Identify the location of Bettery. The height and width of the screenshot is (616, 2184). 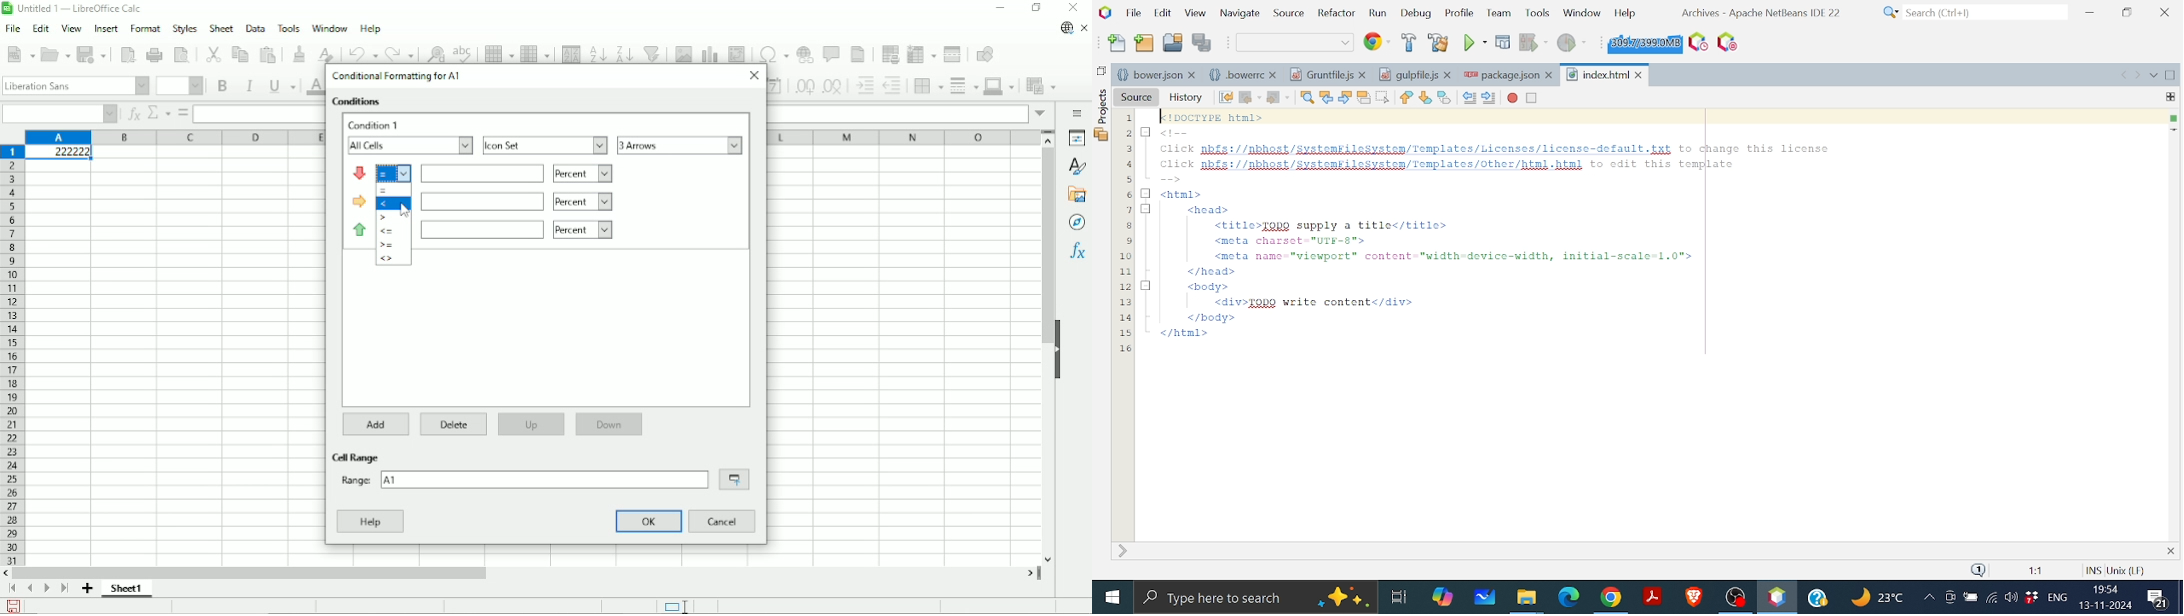
(1970, 598).